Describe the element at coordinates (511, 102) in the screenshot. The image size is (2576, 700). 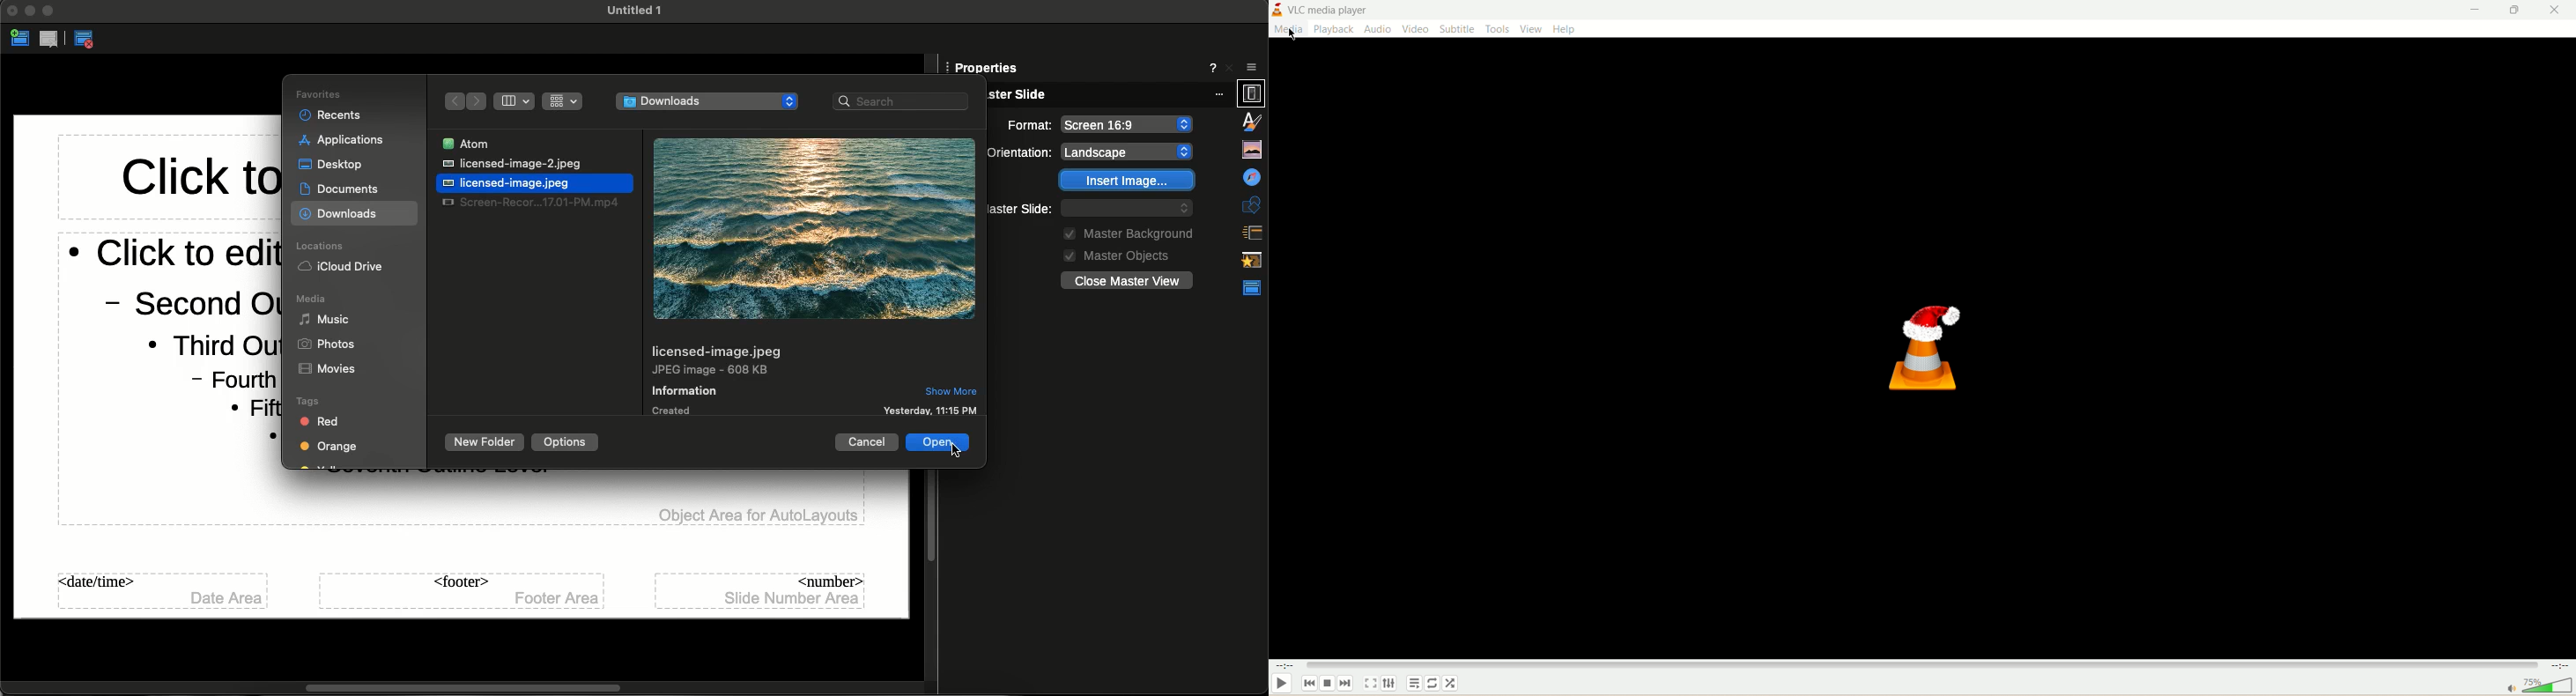
I see `Column view` at that location.